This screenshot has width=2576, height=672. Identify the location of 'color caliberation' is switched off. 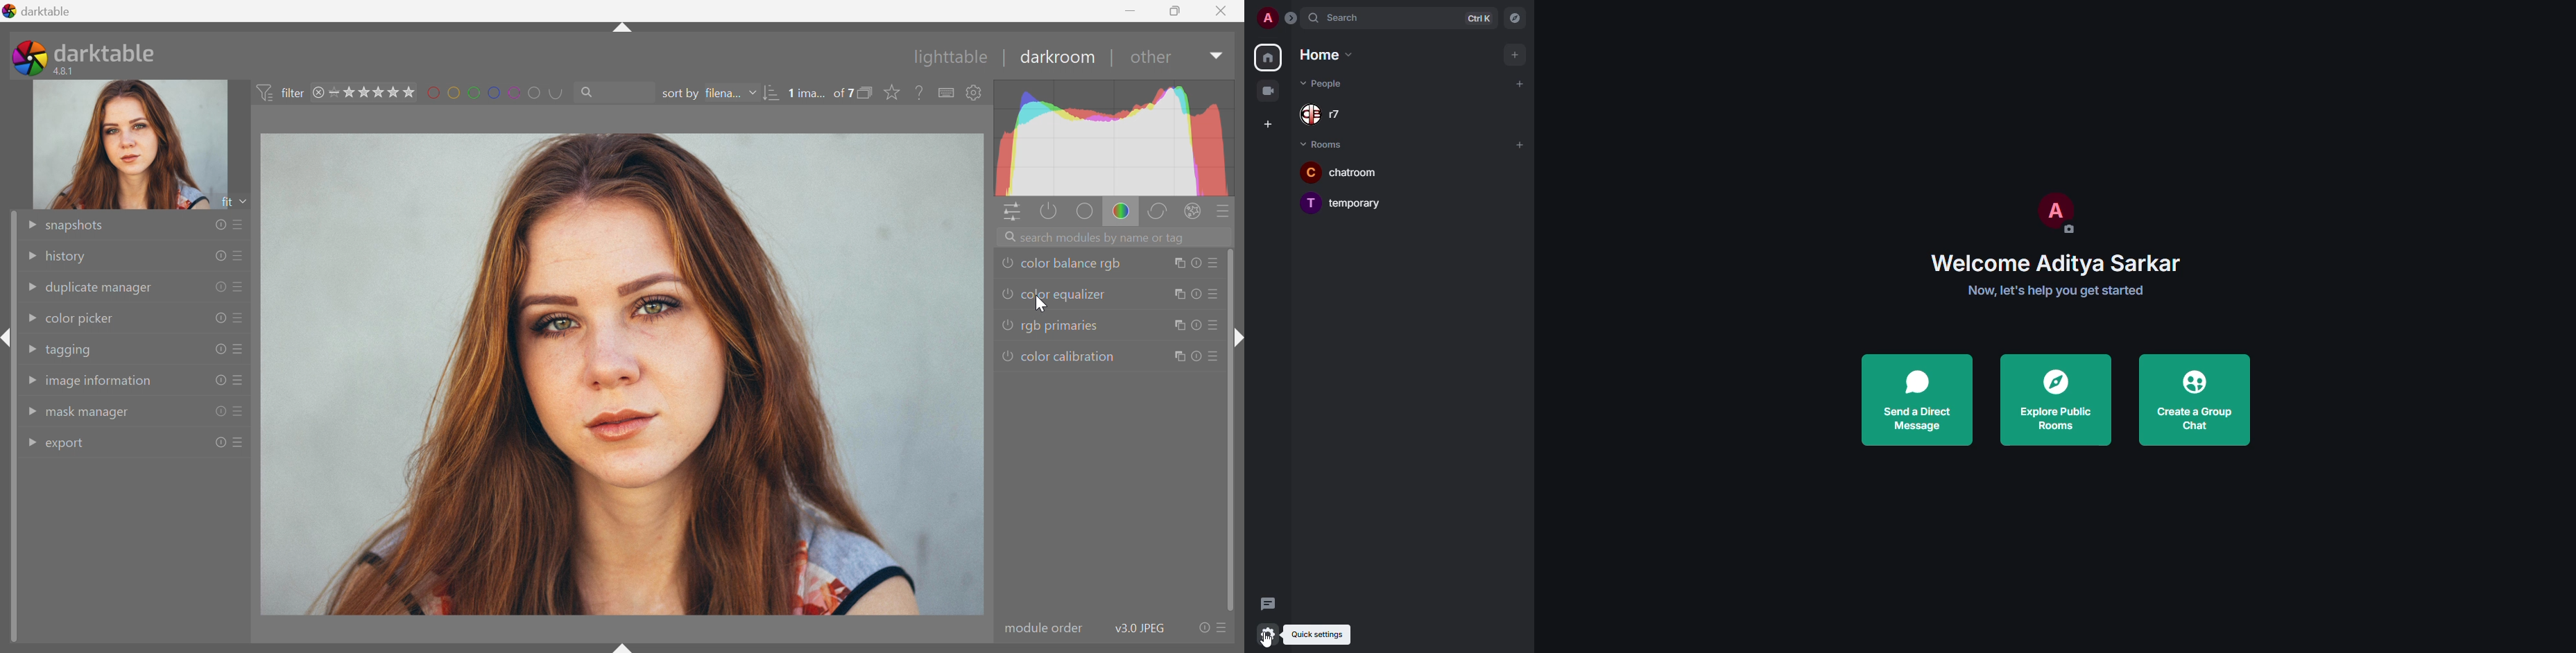
(1007, 356).